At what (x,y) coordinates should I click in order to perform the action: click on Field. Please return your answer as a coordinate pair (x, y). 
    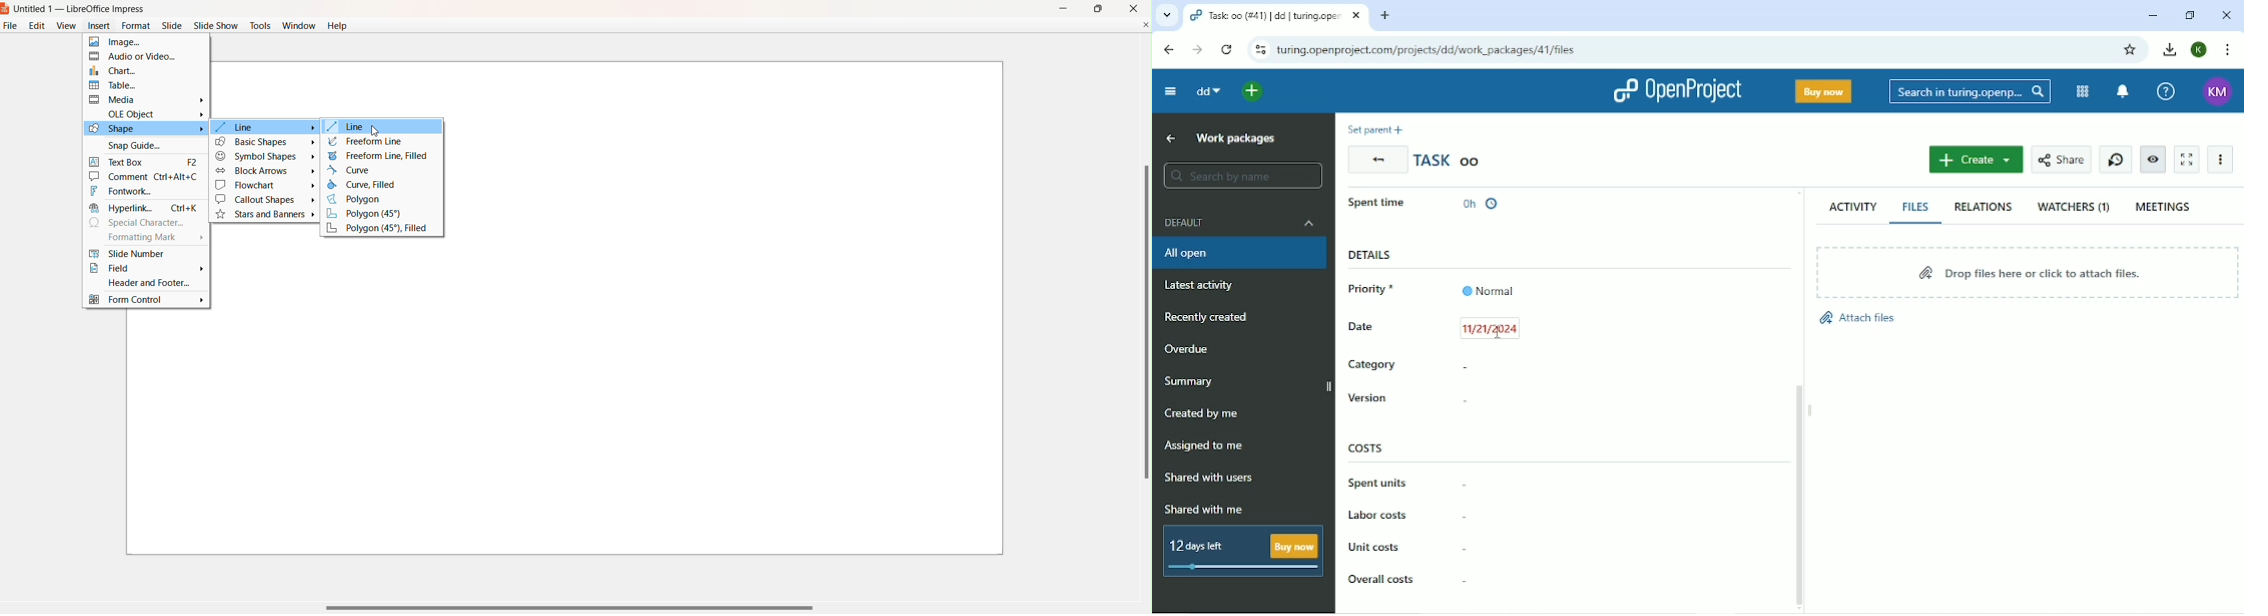
    Looking at the image, I should click on (146, 269).